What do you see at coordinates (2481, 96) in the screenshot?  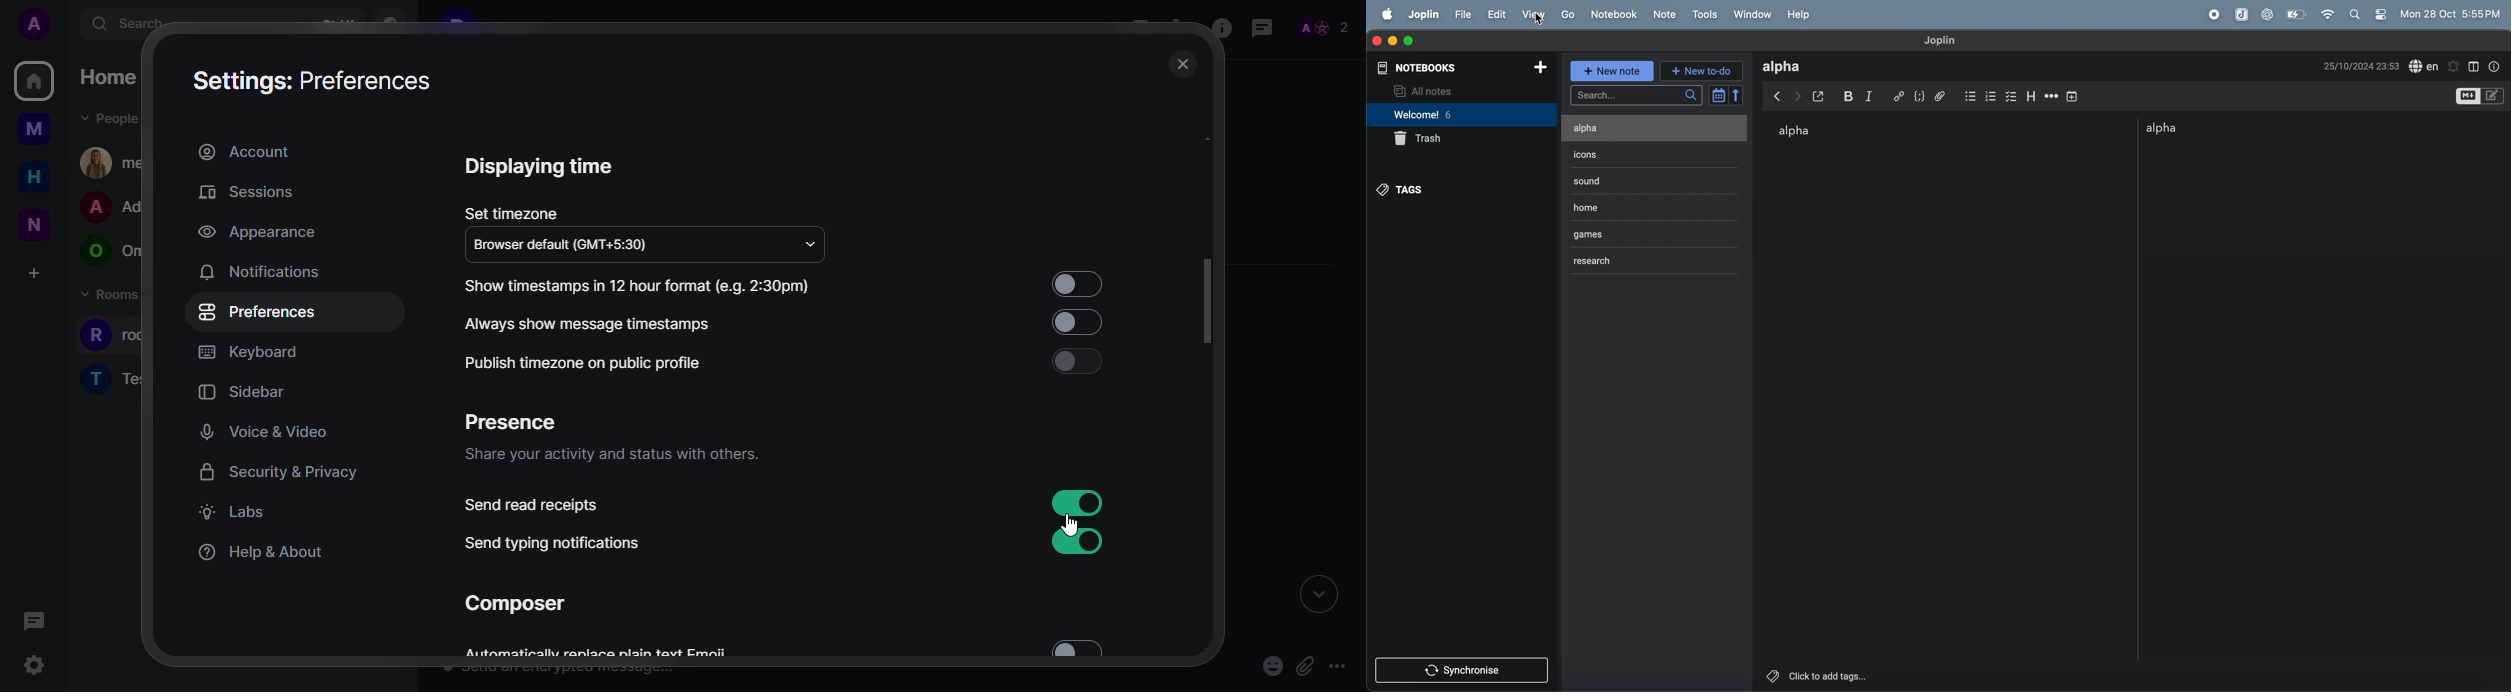 I see `toggle editor` at bounding box center [2481, 96].